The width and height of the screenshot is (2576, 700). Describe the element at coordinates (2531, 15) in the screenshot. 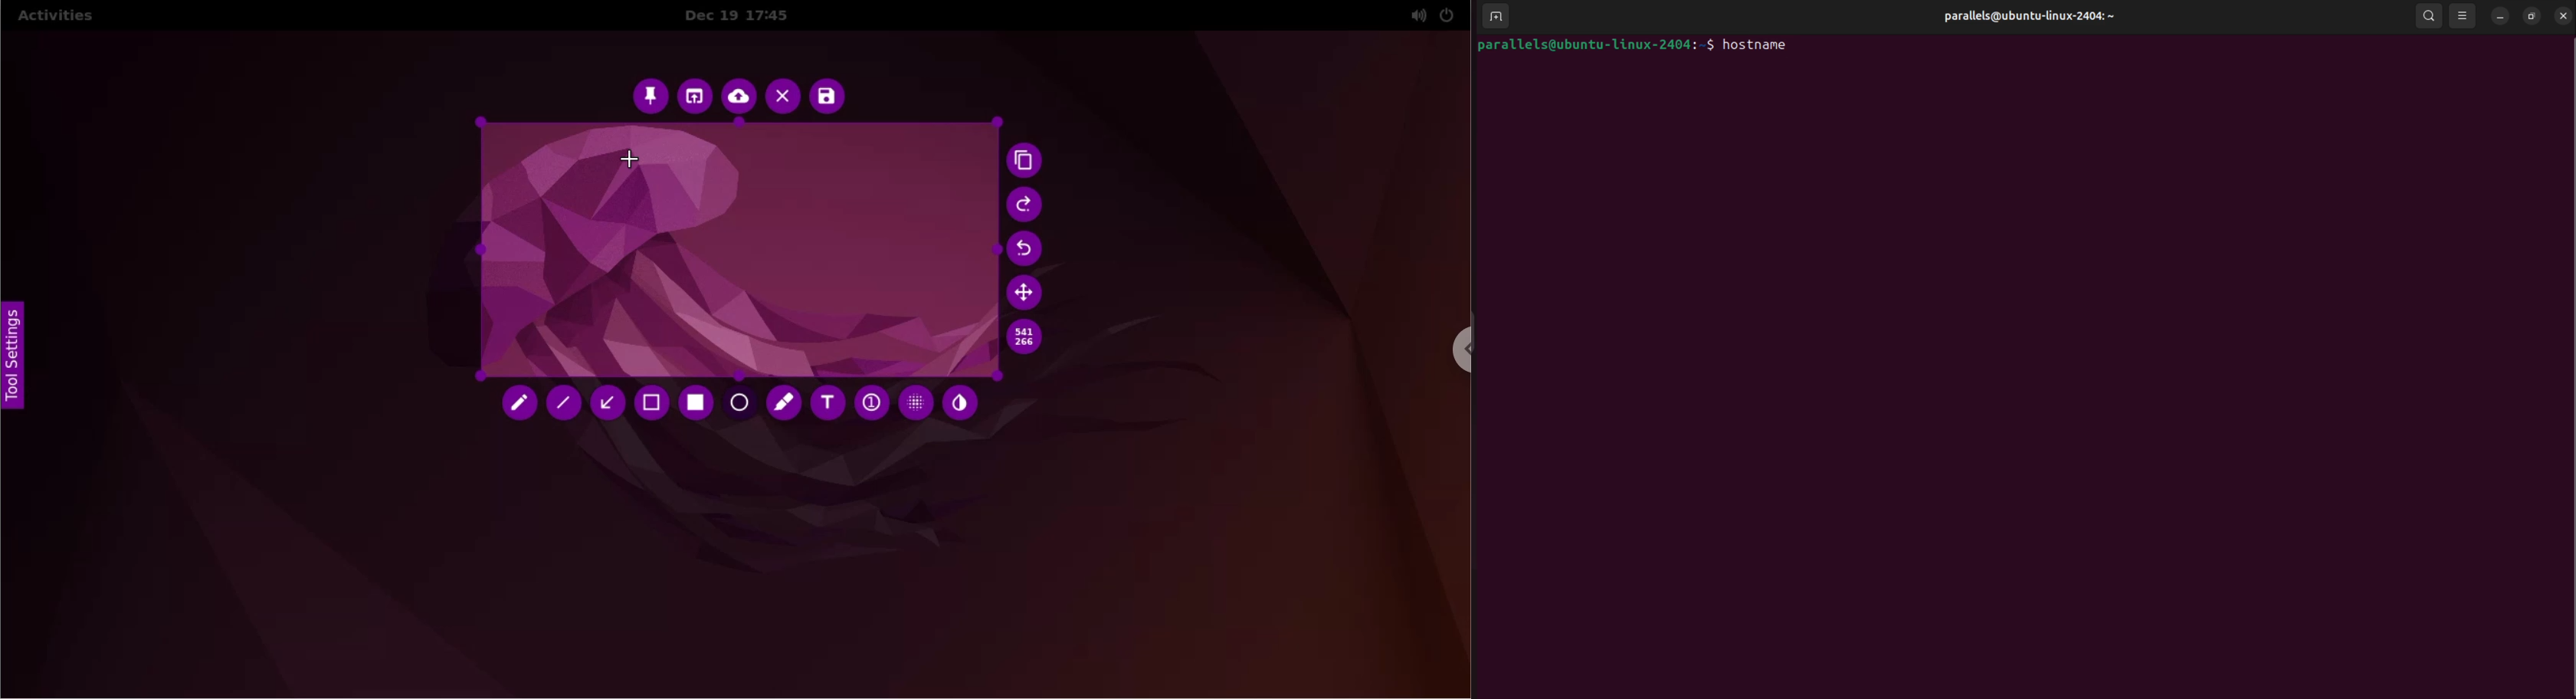

I see `resize` at that location.